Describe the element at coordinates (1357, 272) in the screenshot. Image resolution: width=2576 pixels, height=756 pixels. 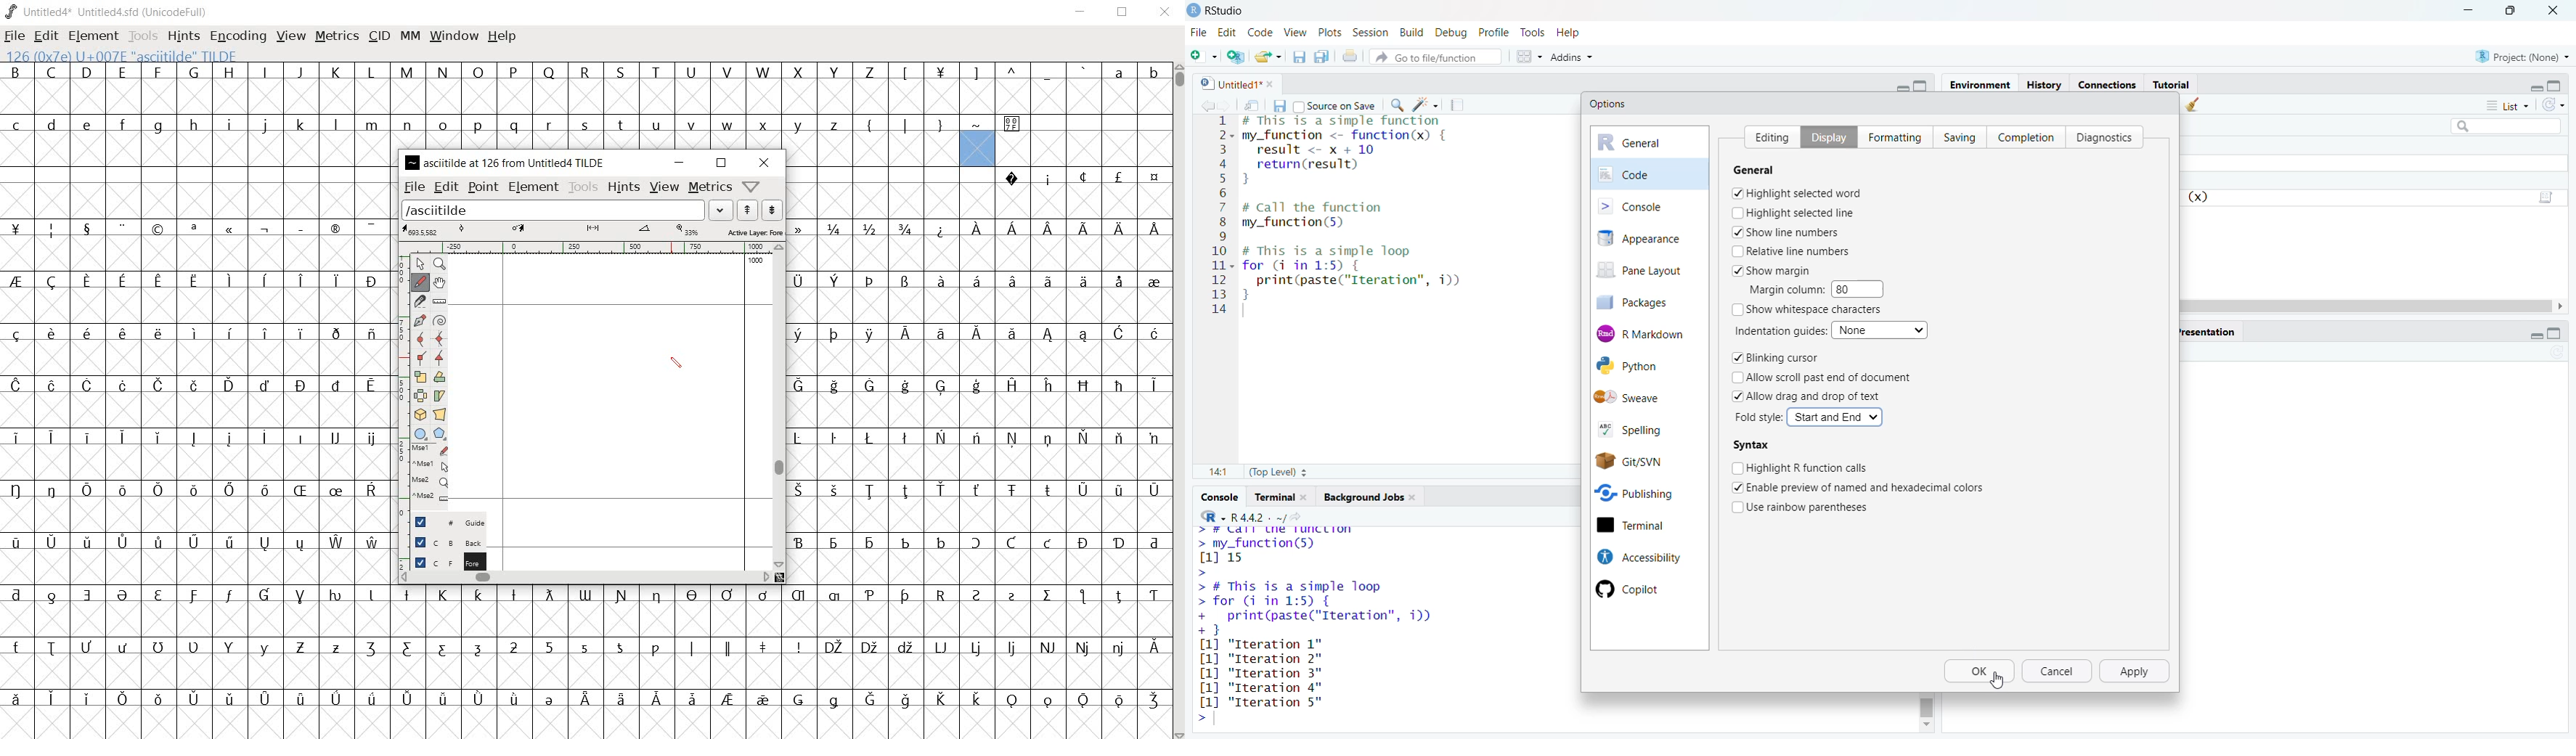
I see `code of a simple loop` at that location.